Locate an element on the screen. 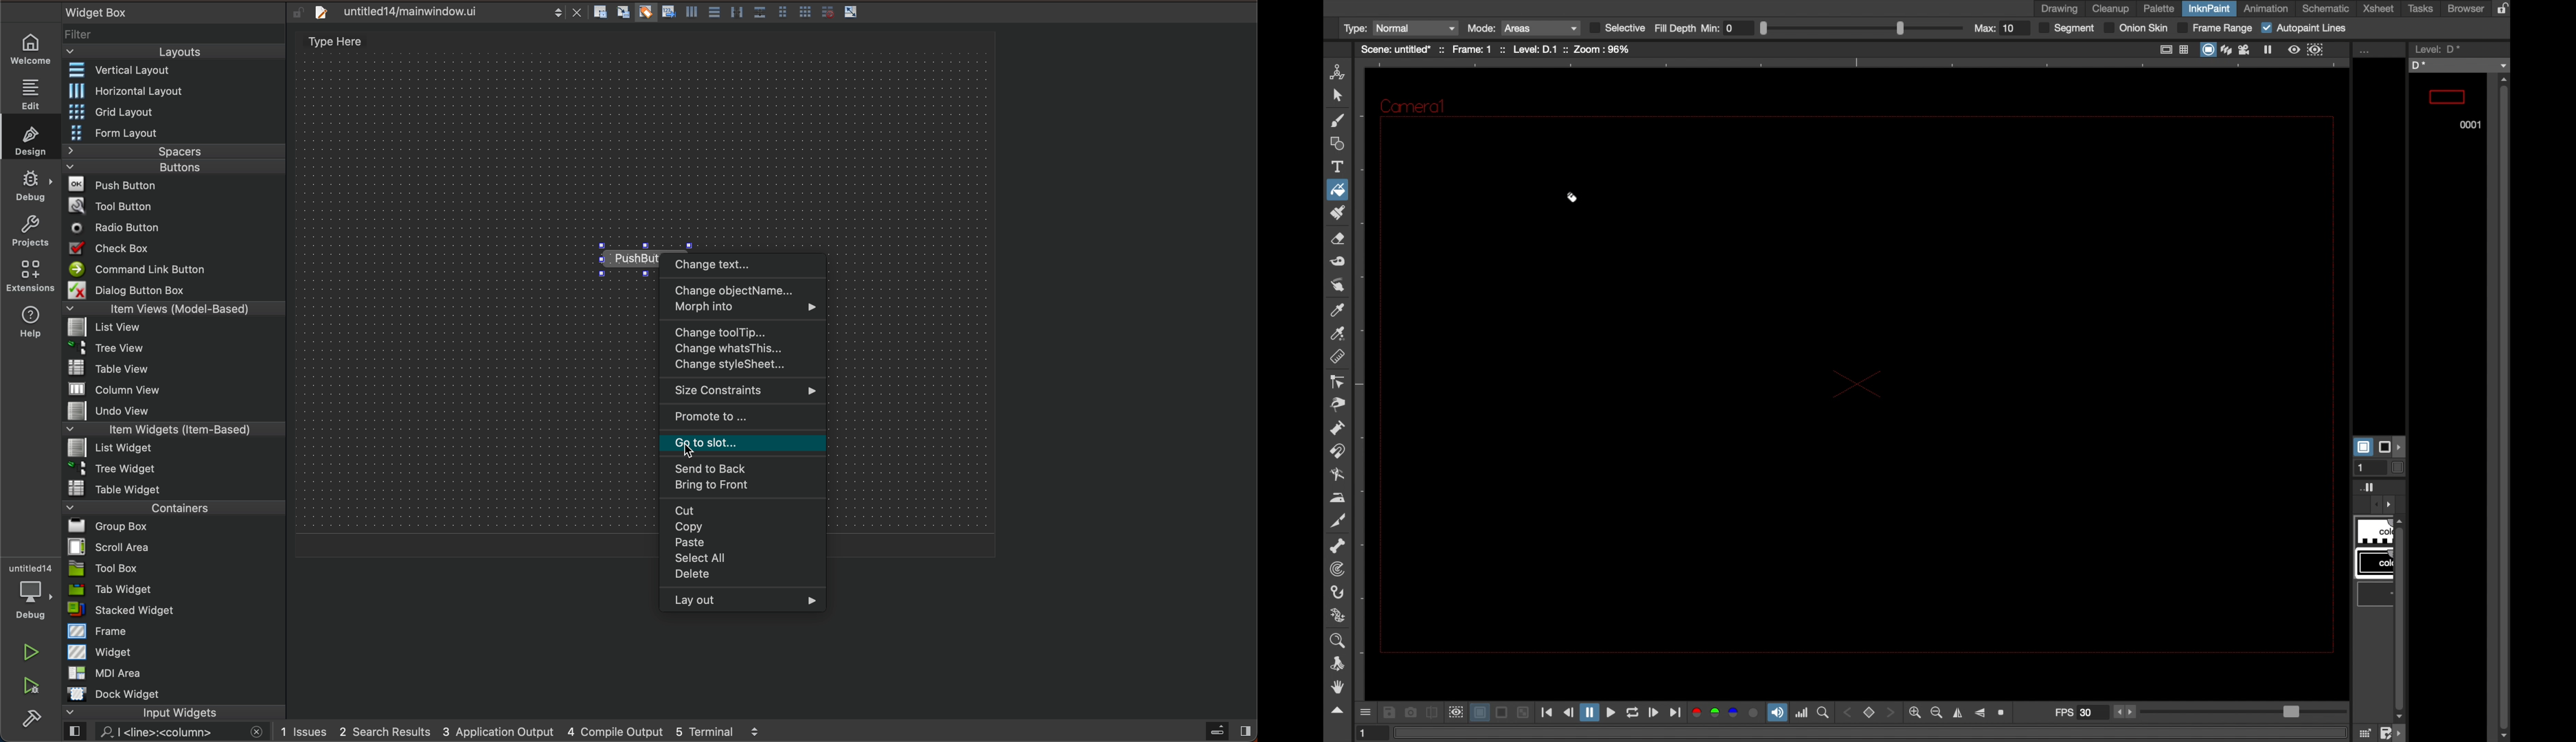  containers is located at coordinates (171, 510).